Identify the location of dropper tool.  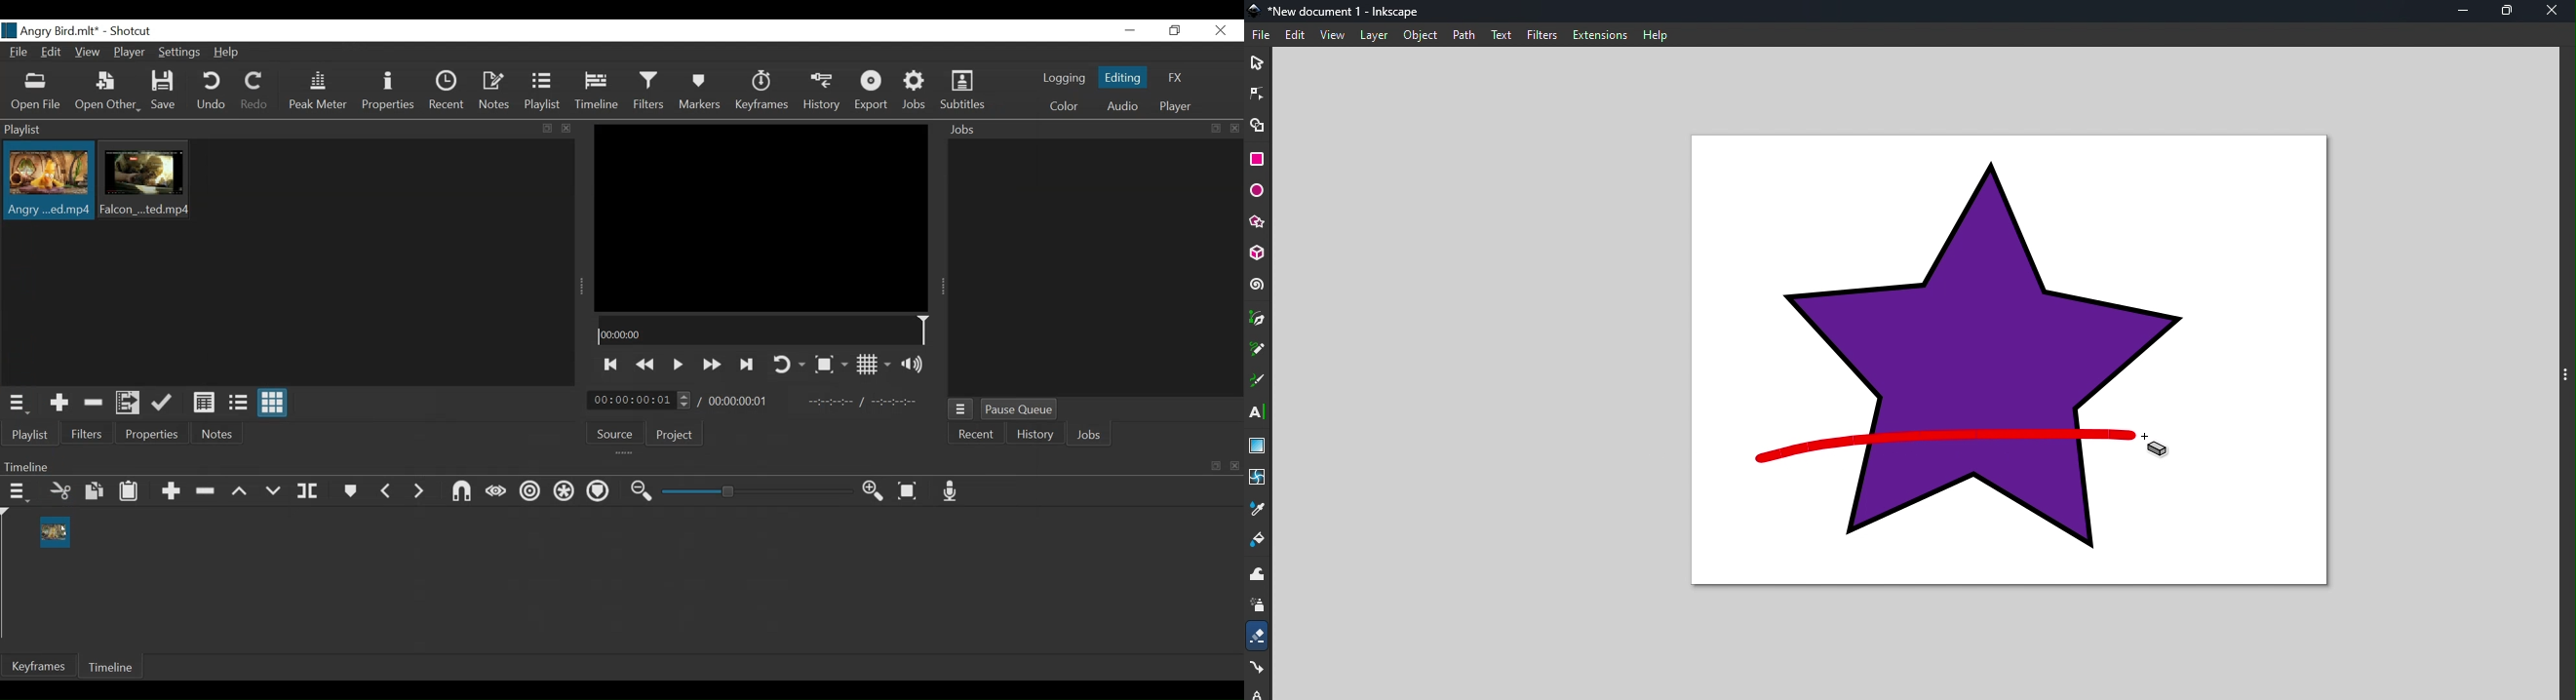
(1258, 508).